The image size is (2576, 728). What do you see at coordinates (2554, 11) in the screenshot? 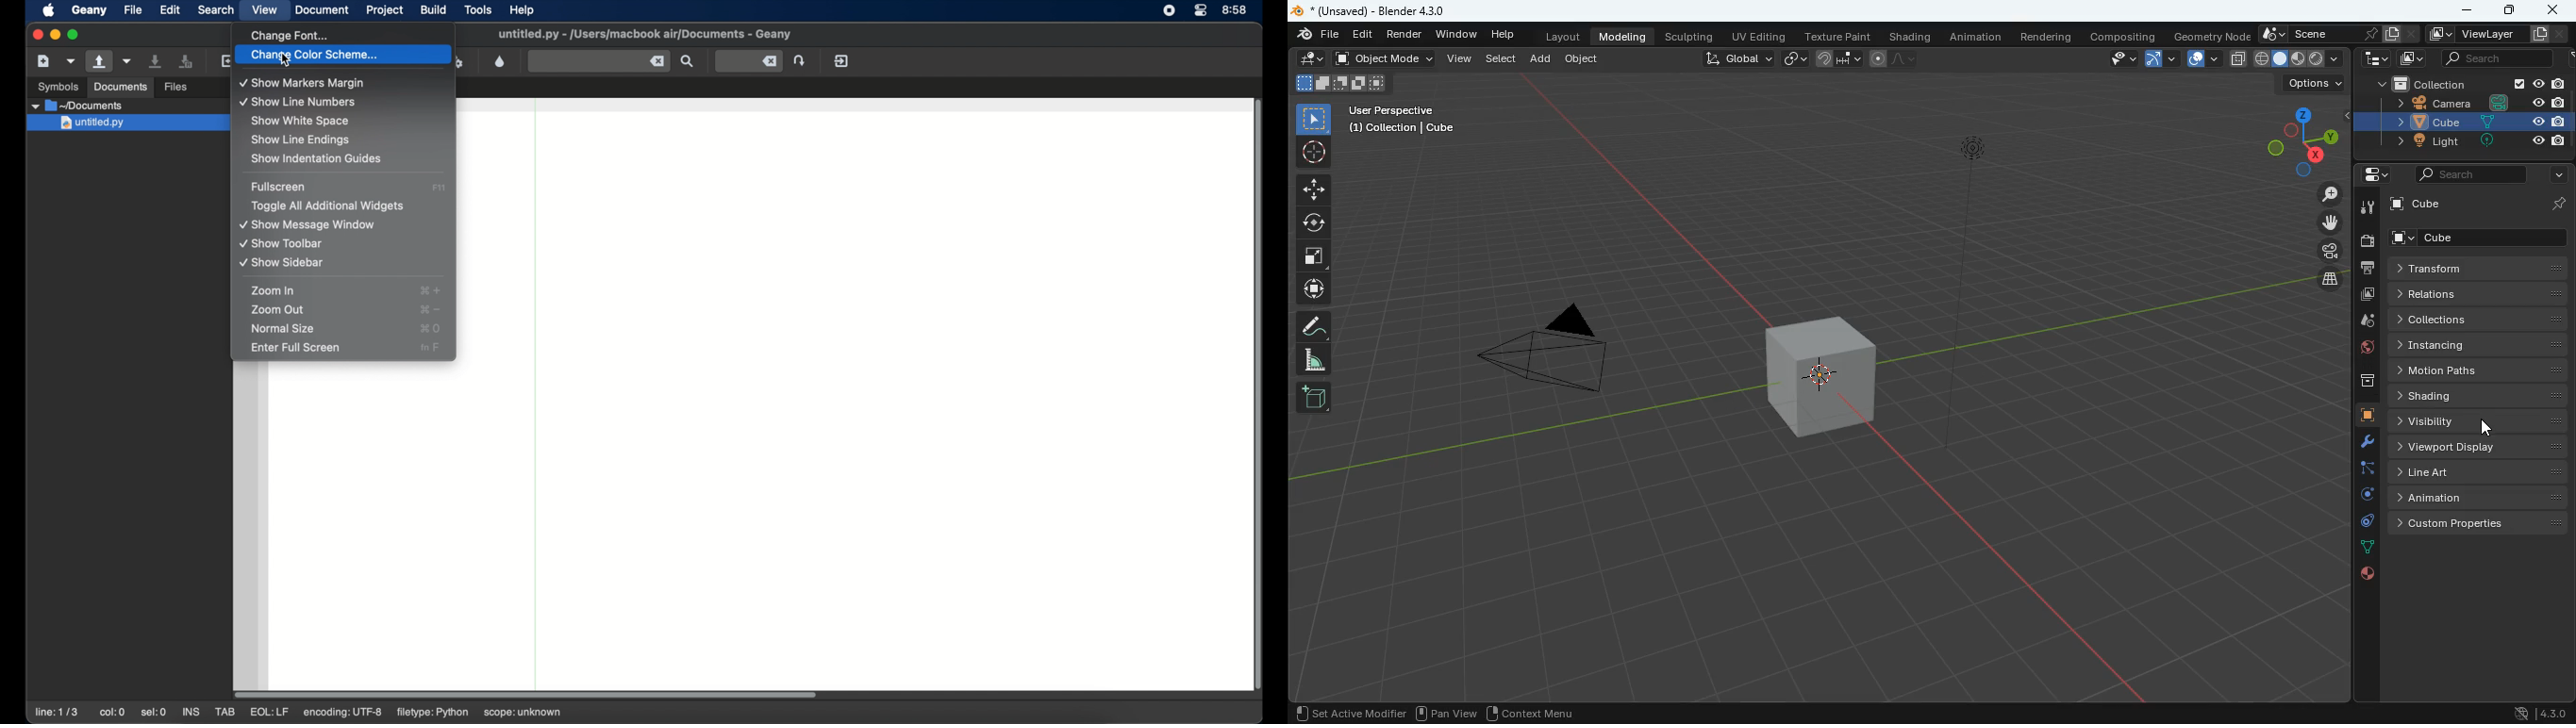
I see `close` at bounding box center [2554, 11].